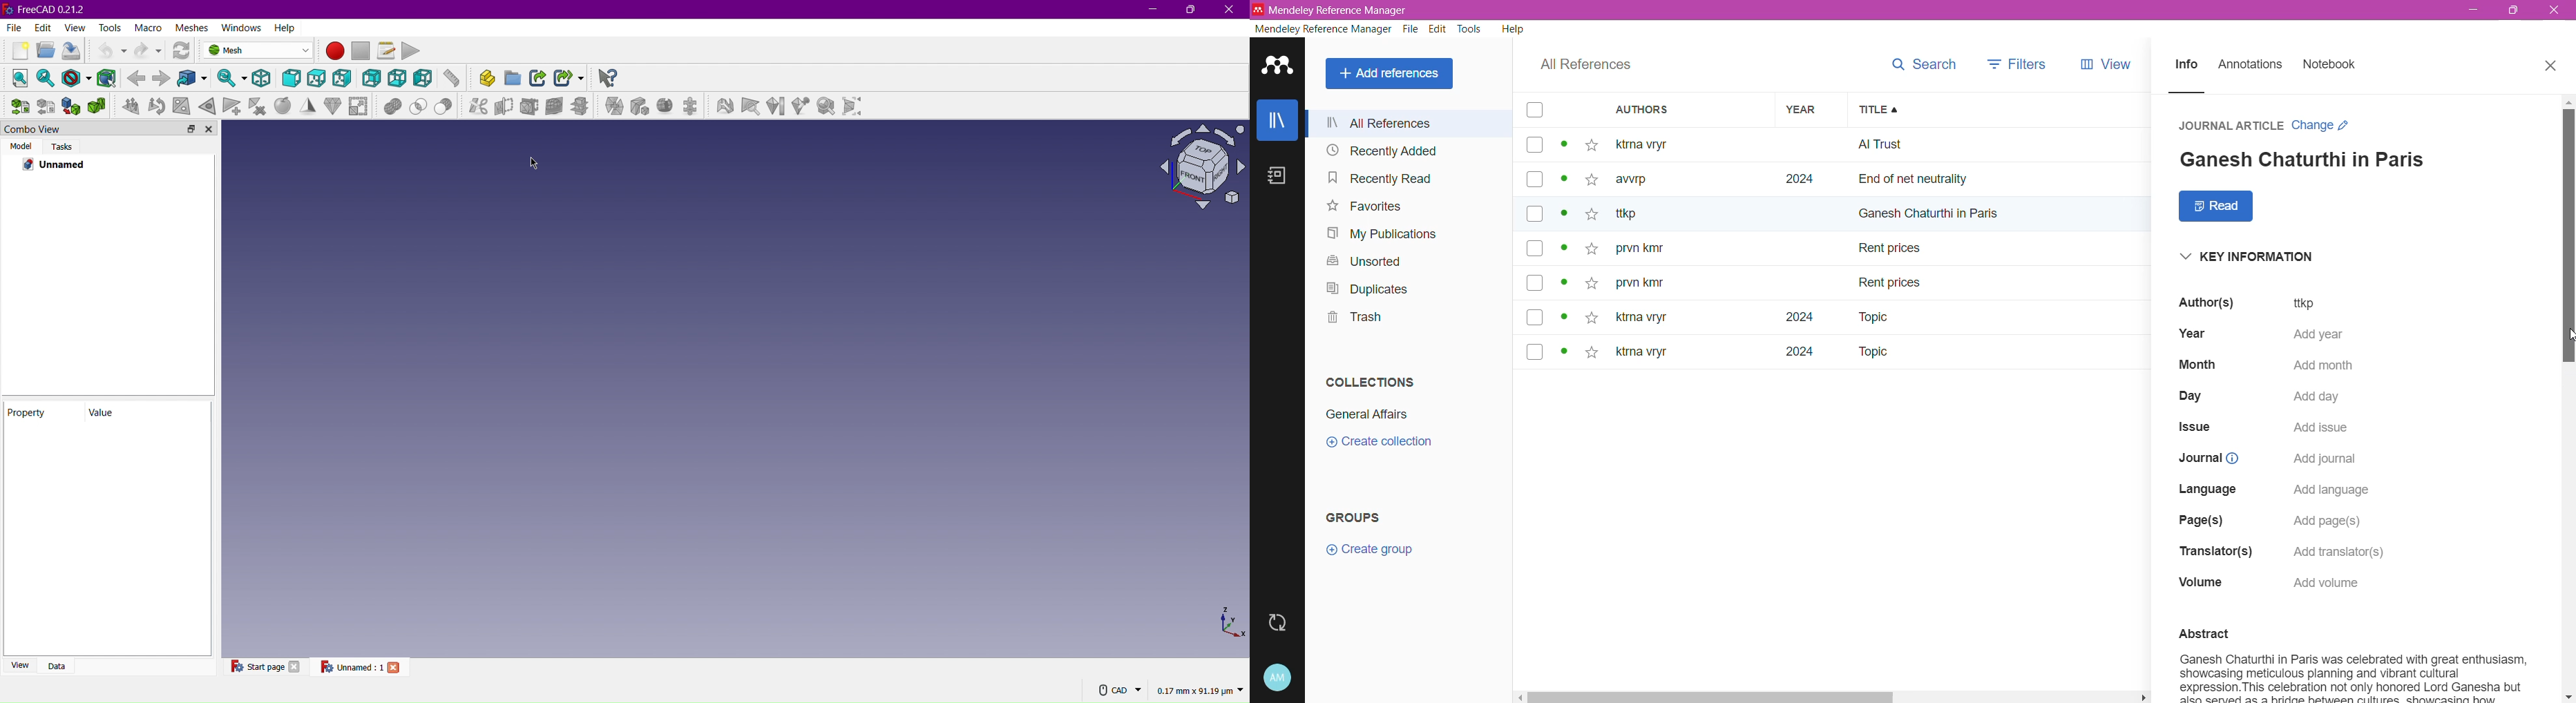 This screenshot has height=728, width=2576. I want to click on FreeCAD 0.21.2, so click(49, 8).